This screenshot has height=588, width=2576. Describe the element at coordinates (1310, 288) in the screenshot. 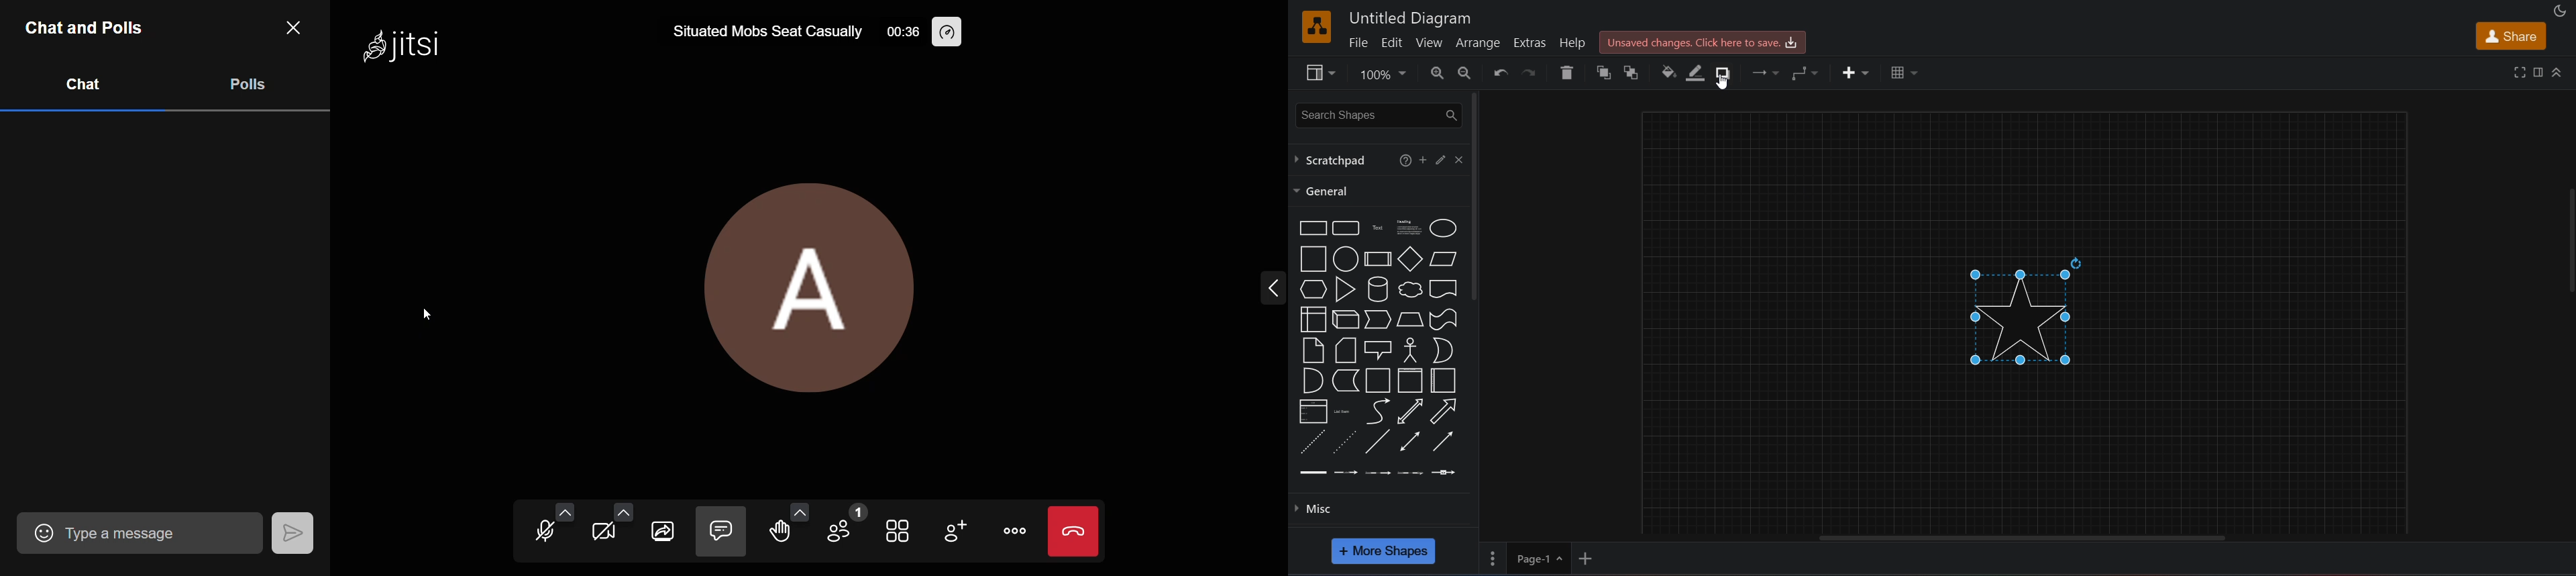

I see `hexagon` at that location.